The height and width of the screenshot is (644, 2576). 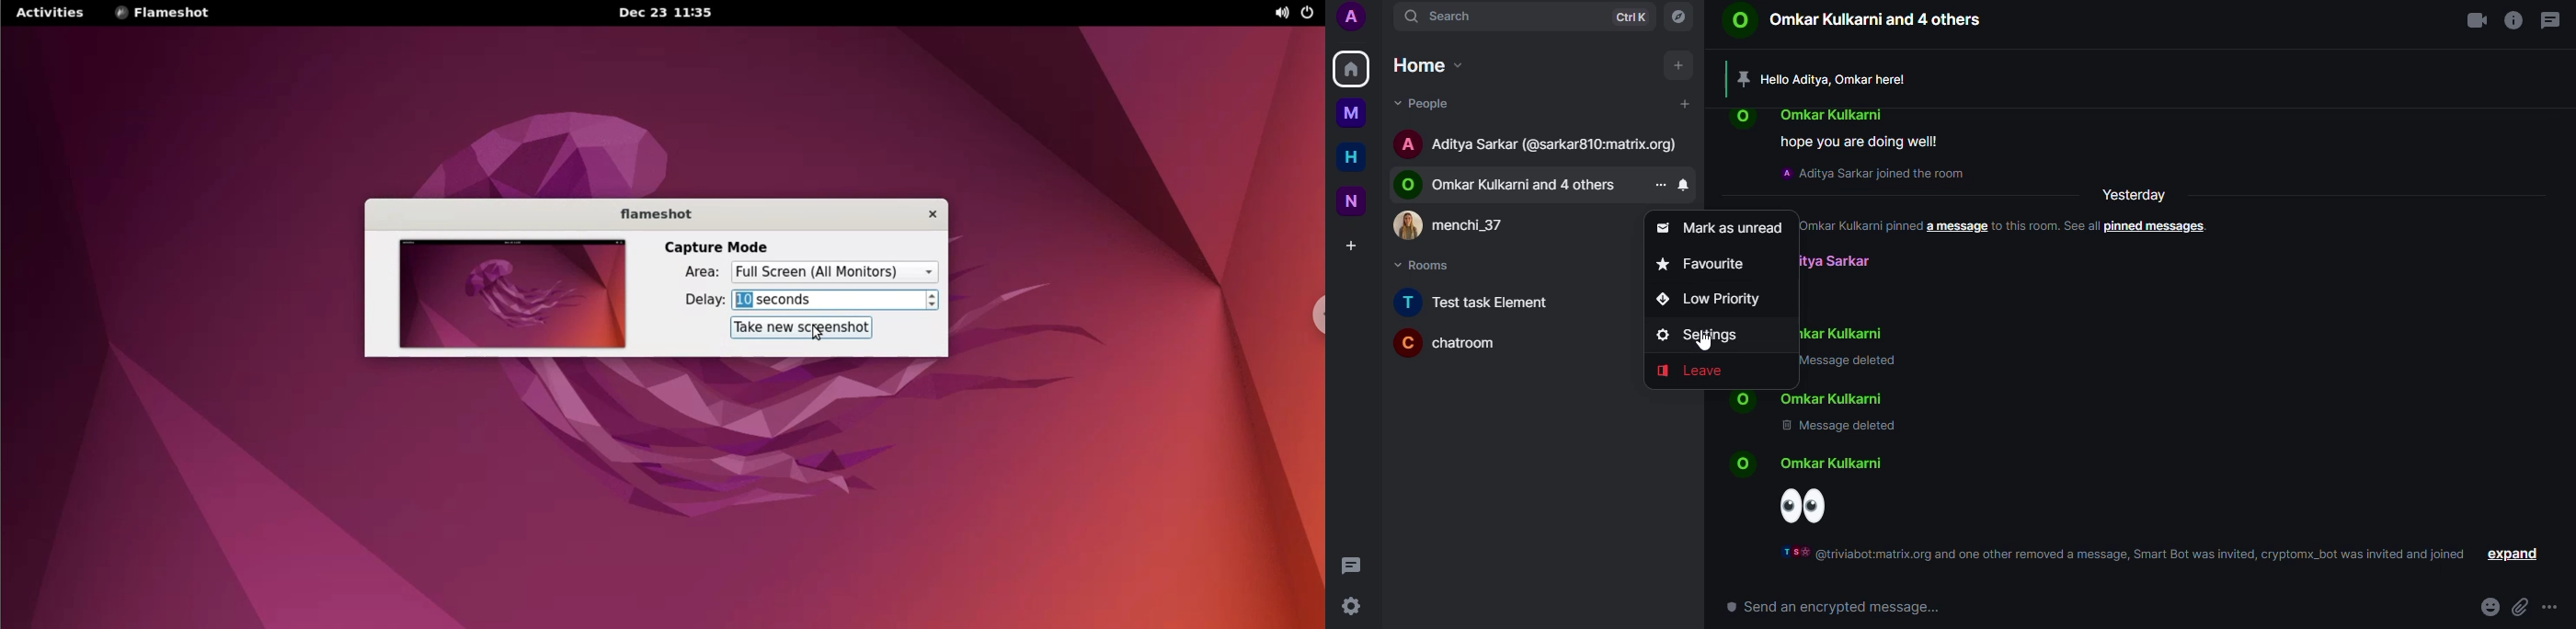 What do you see at coordinates (1855, 22) in the screenshot?
I see `contact` at bounding box center [1855, 22].